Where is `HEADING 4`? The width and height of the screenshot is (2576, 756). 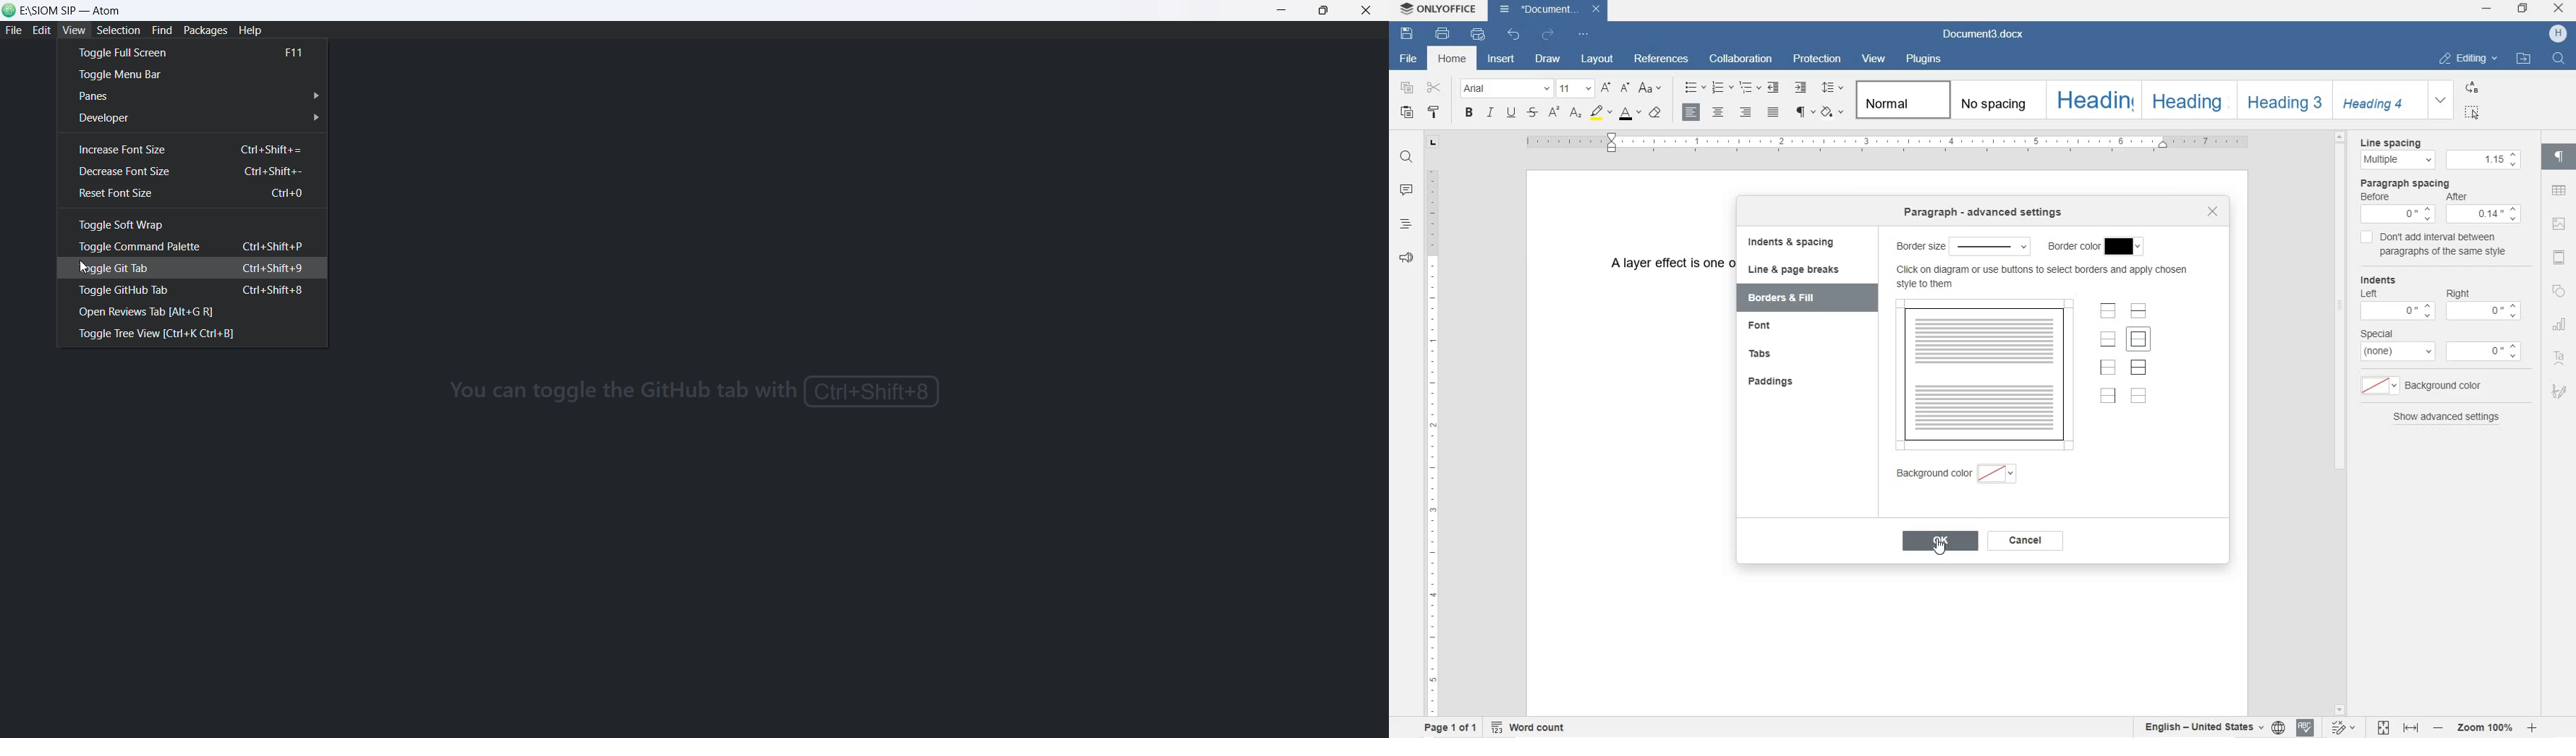 HEADING 4 is located at coordinates (2378, 100).